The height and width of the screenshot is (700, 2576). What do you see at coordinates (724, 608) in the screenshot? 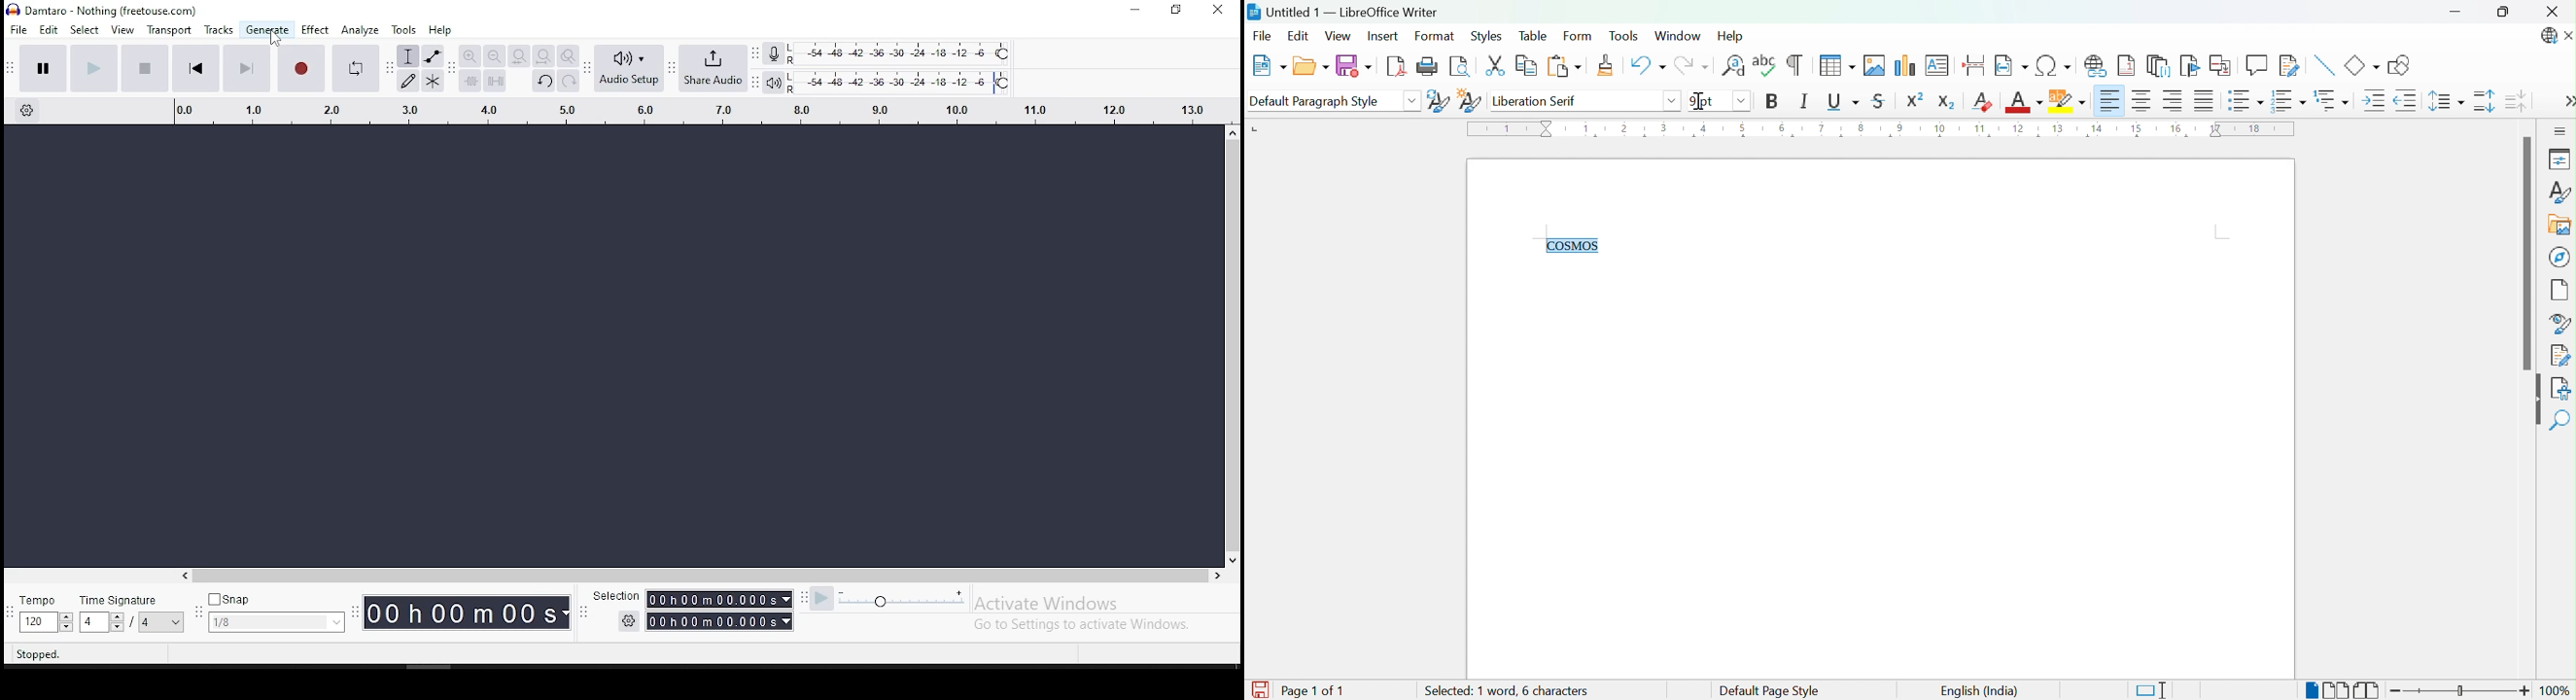
I see `selection duration` at bounding box center [724, 608].